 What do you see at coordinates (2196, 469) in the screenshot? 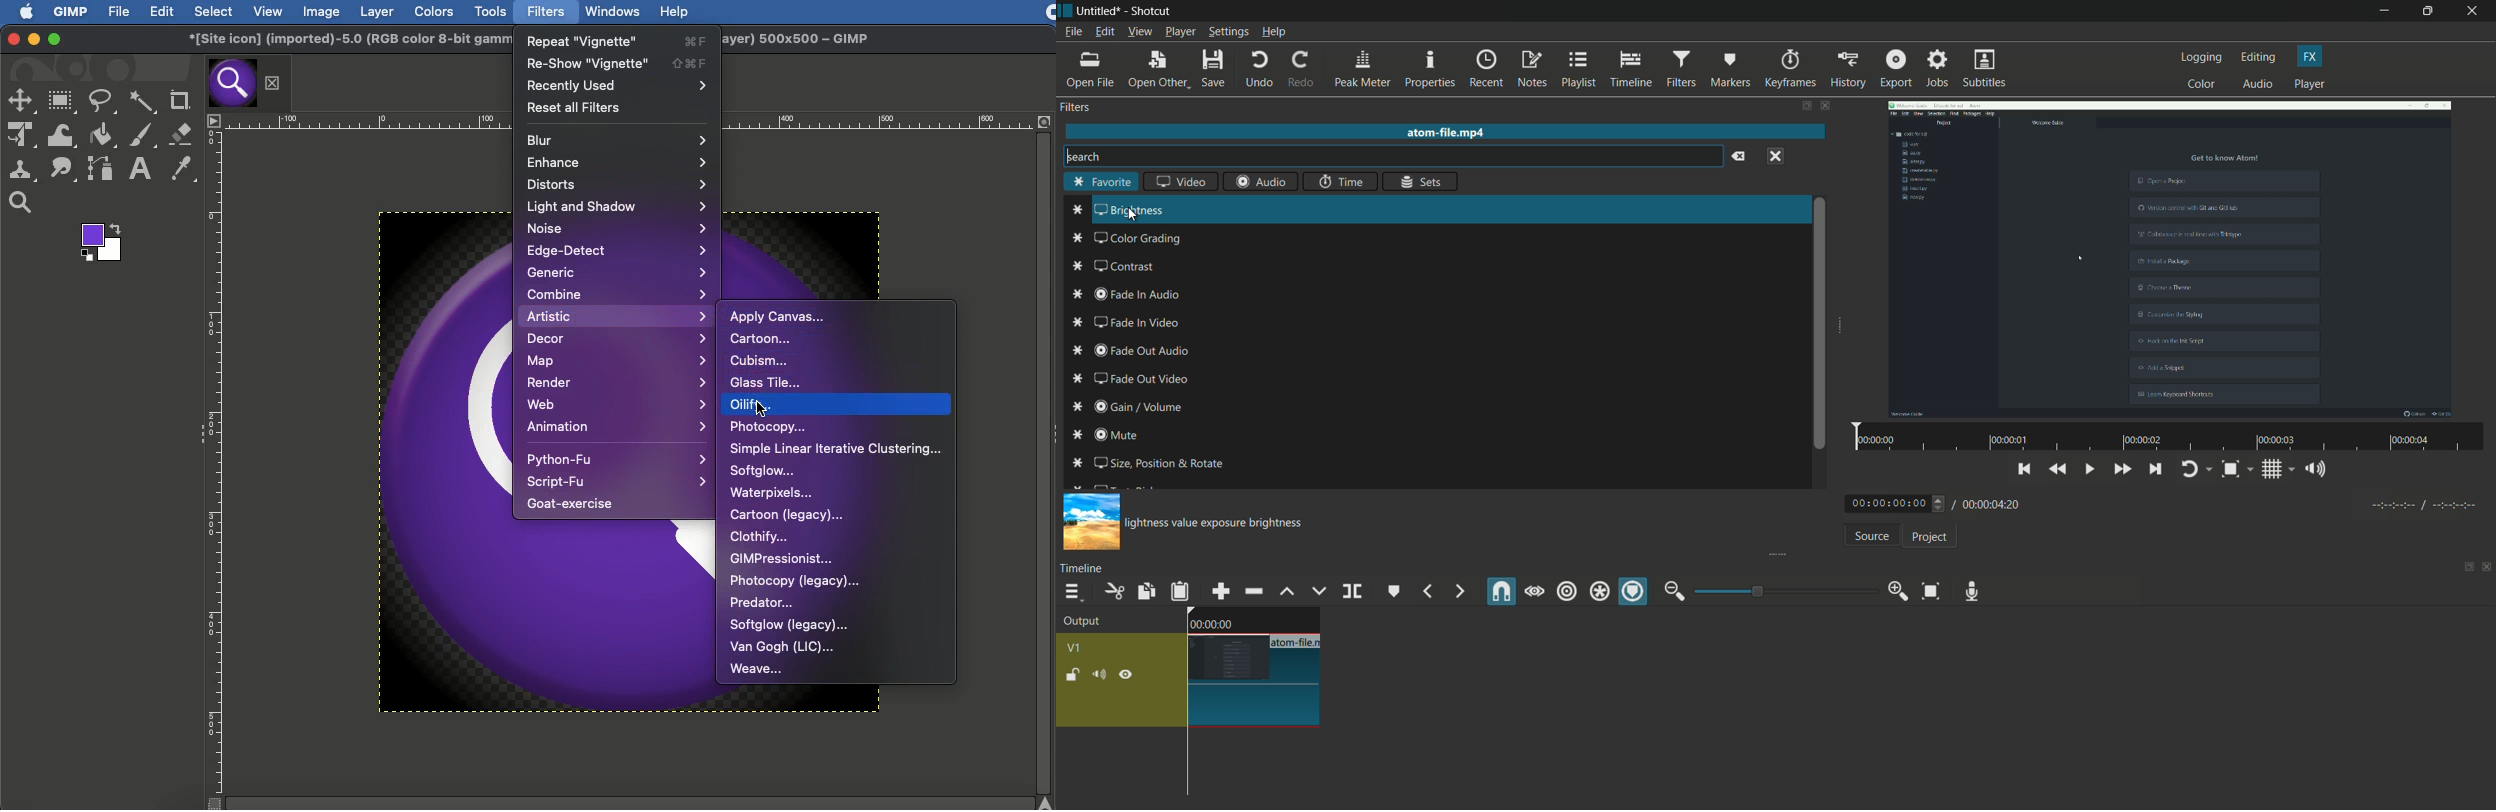
I see `toggle player logging` at bounding box center [2196, 469].